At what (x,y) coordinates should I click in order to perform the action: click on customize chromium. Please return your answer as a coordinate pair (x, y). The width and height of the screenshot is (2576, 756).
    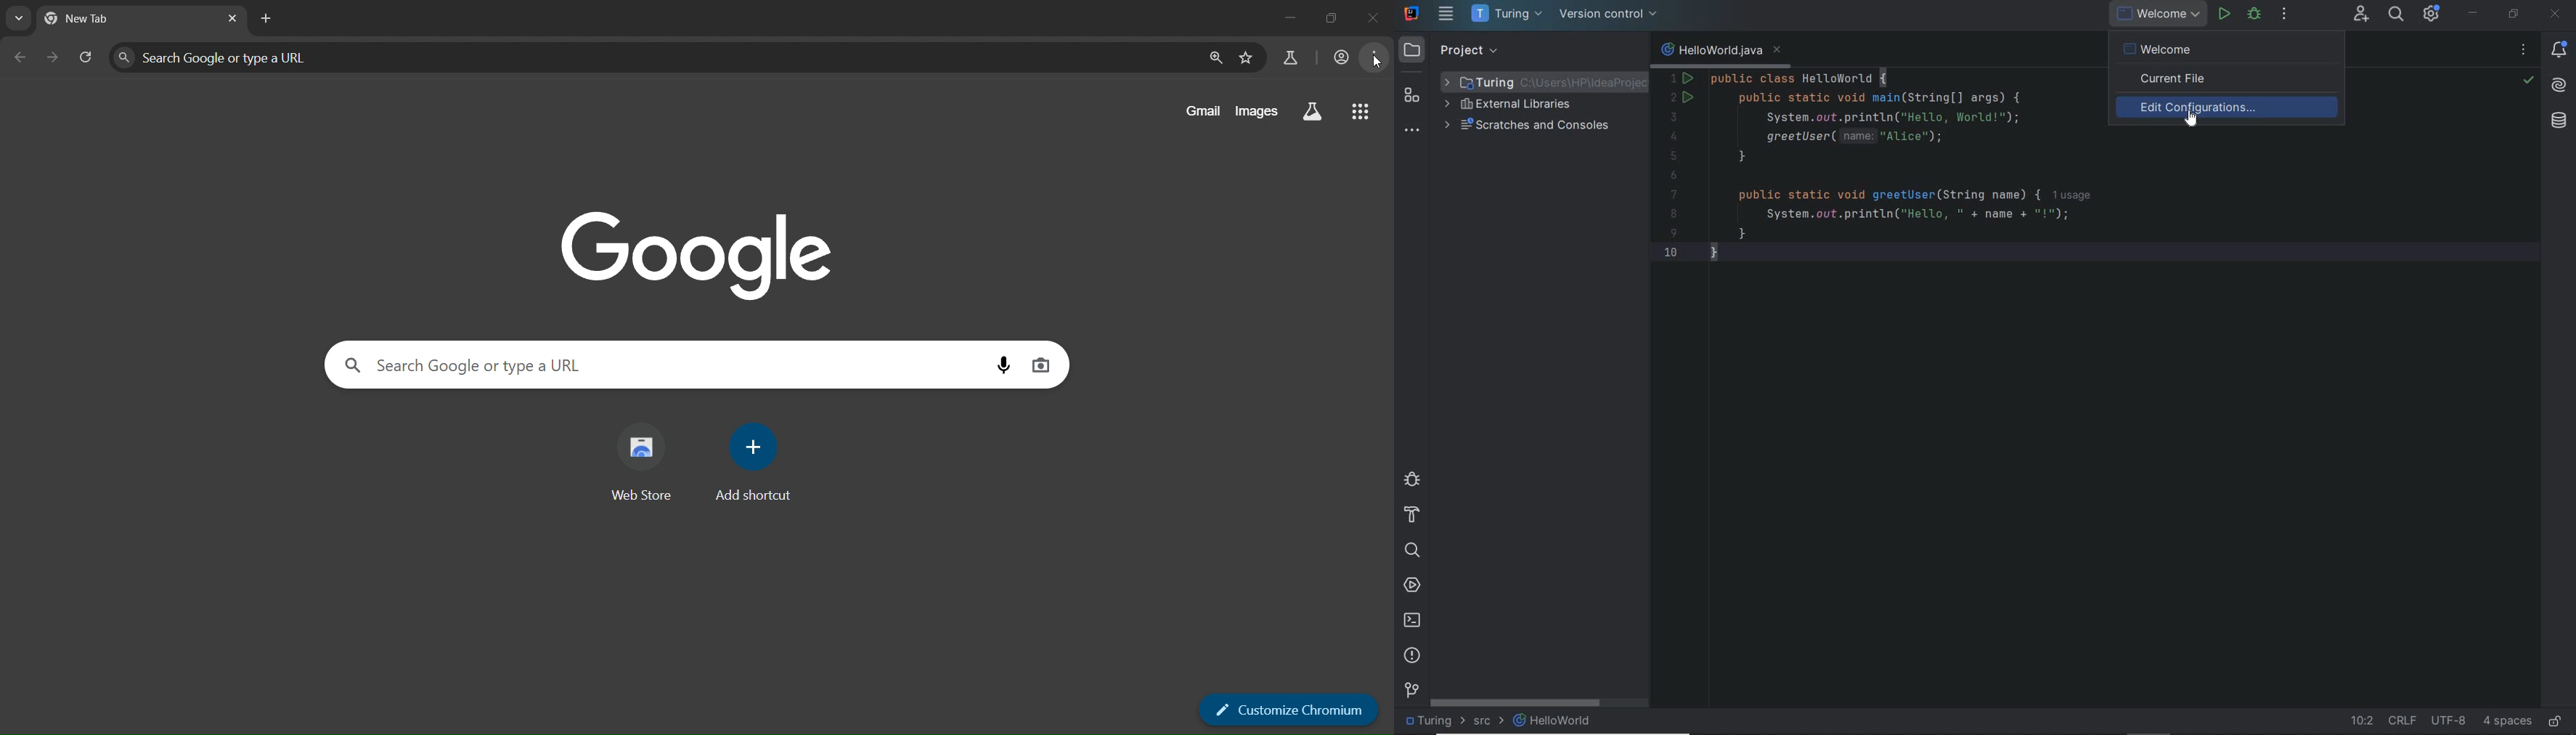
    Looking at the image, I should click on (1290, 710).